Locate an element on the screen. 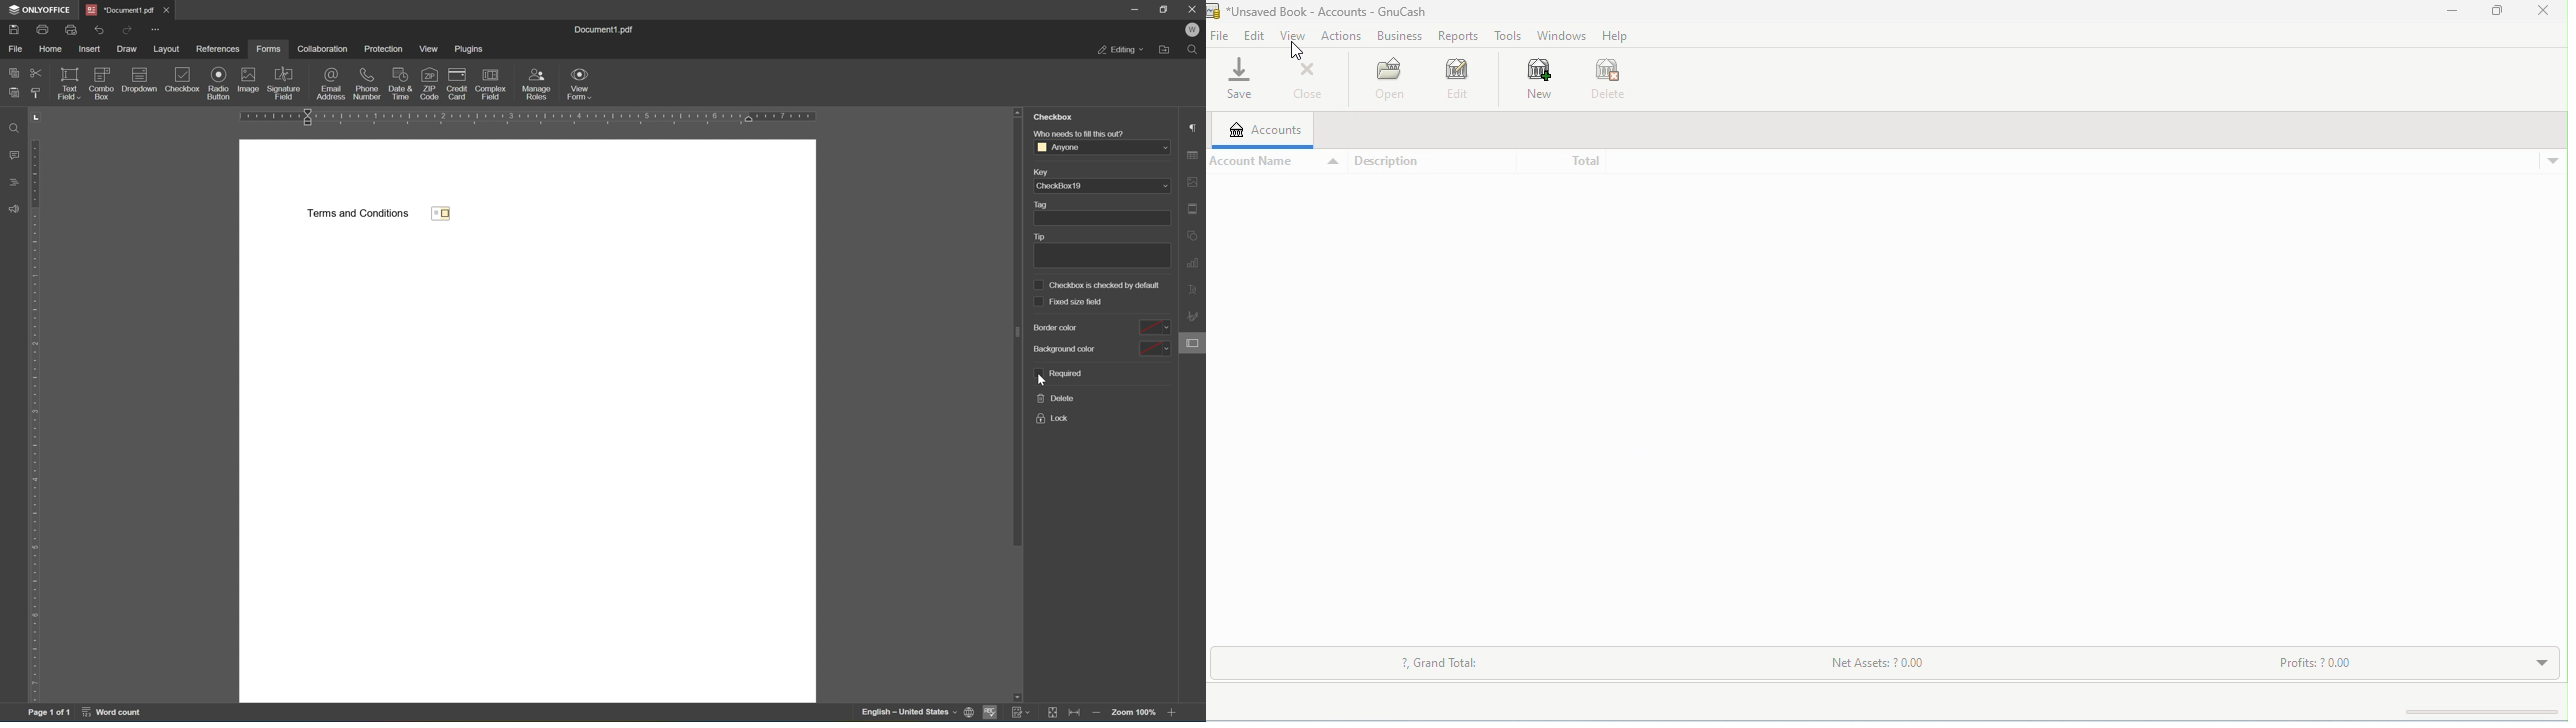 Image resolution: width=2576 pixels, height=728 pixels. fit to slide is located at coordinates (1050, 714).